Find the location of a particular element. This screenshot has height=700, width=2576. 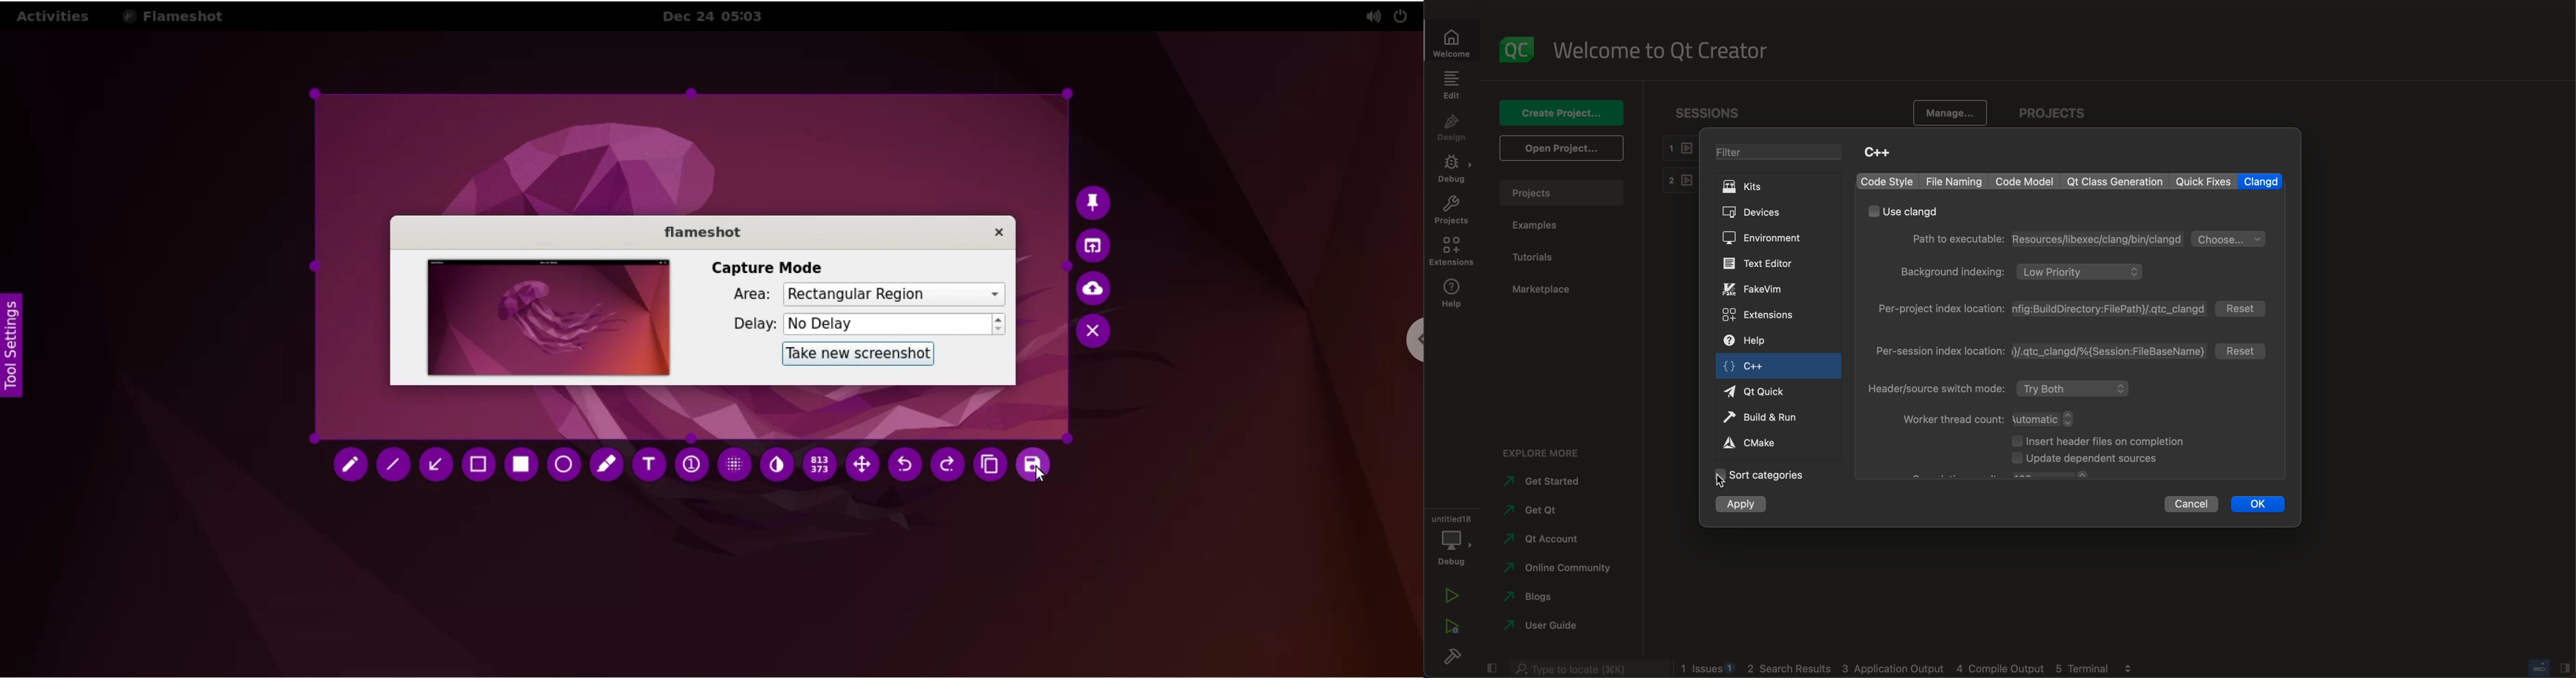

worker thread is located at coordinates (1991, 418).